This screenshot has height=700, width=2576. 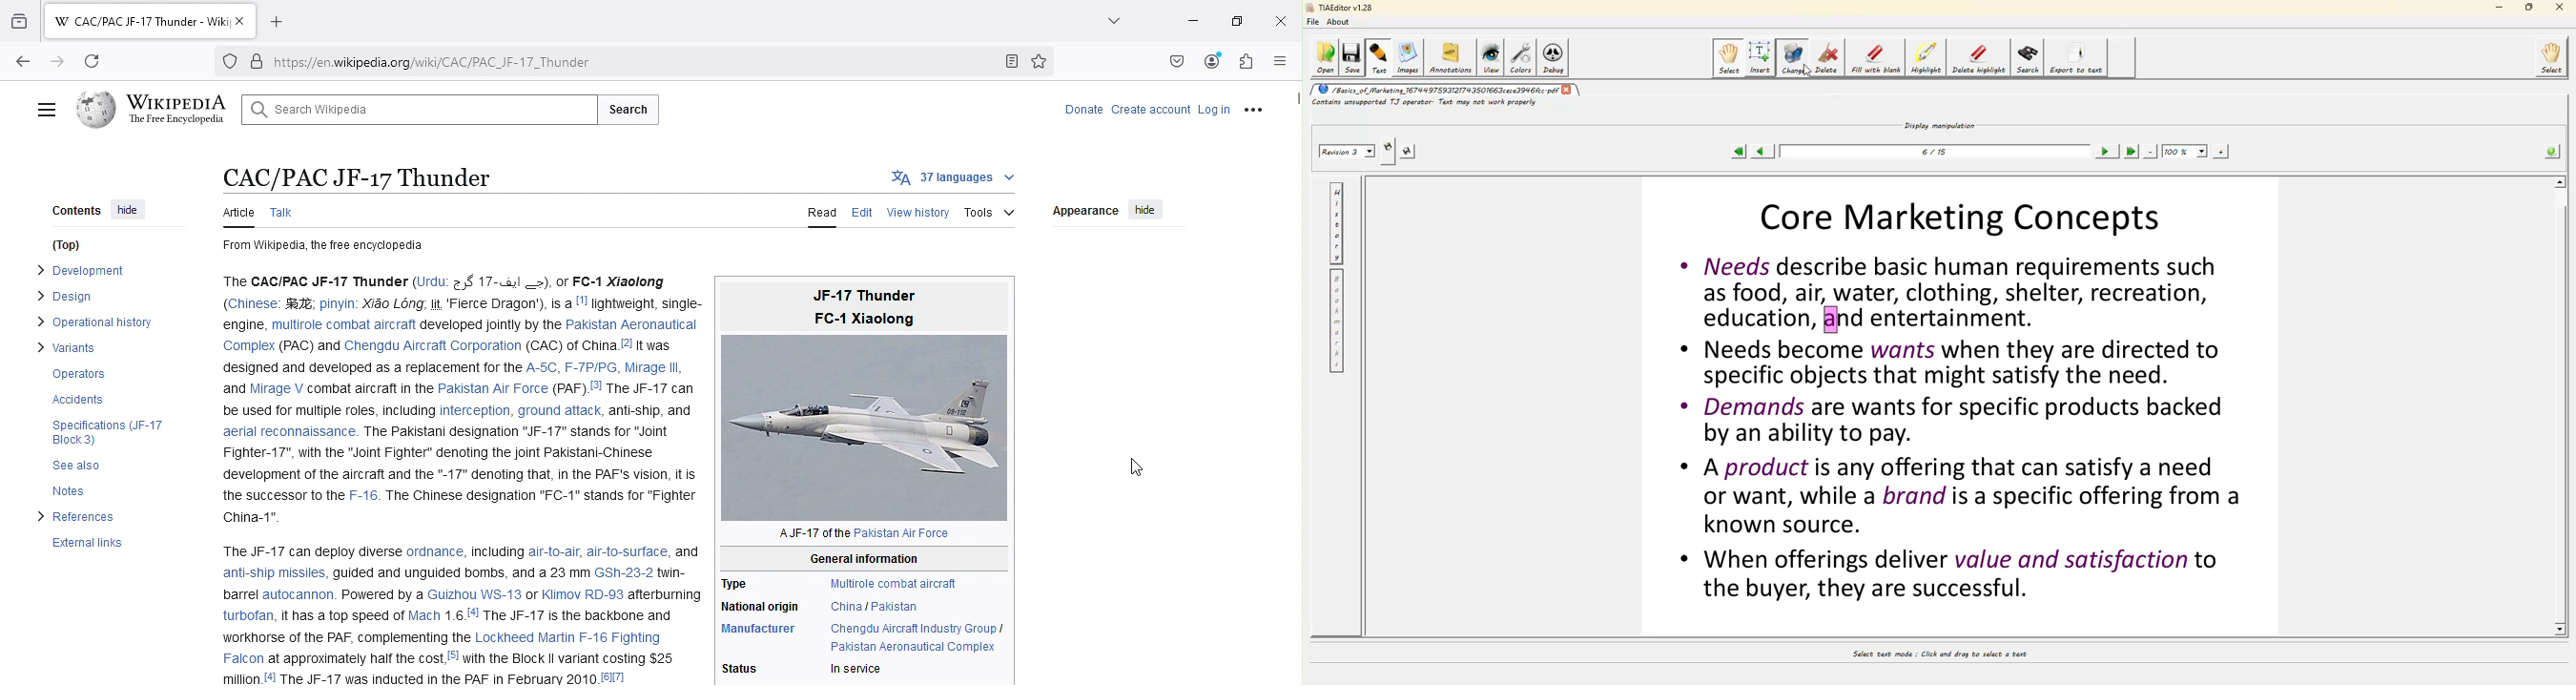 I want to click on Account, so click(x=1209, y=63).